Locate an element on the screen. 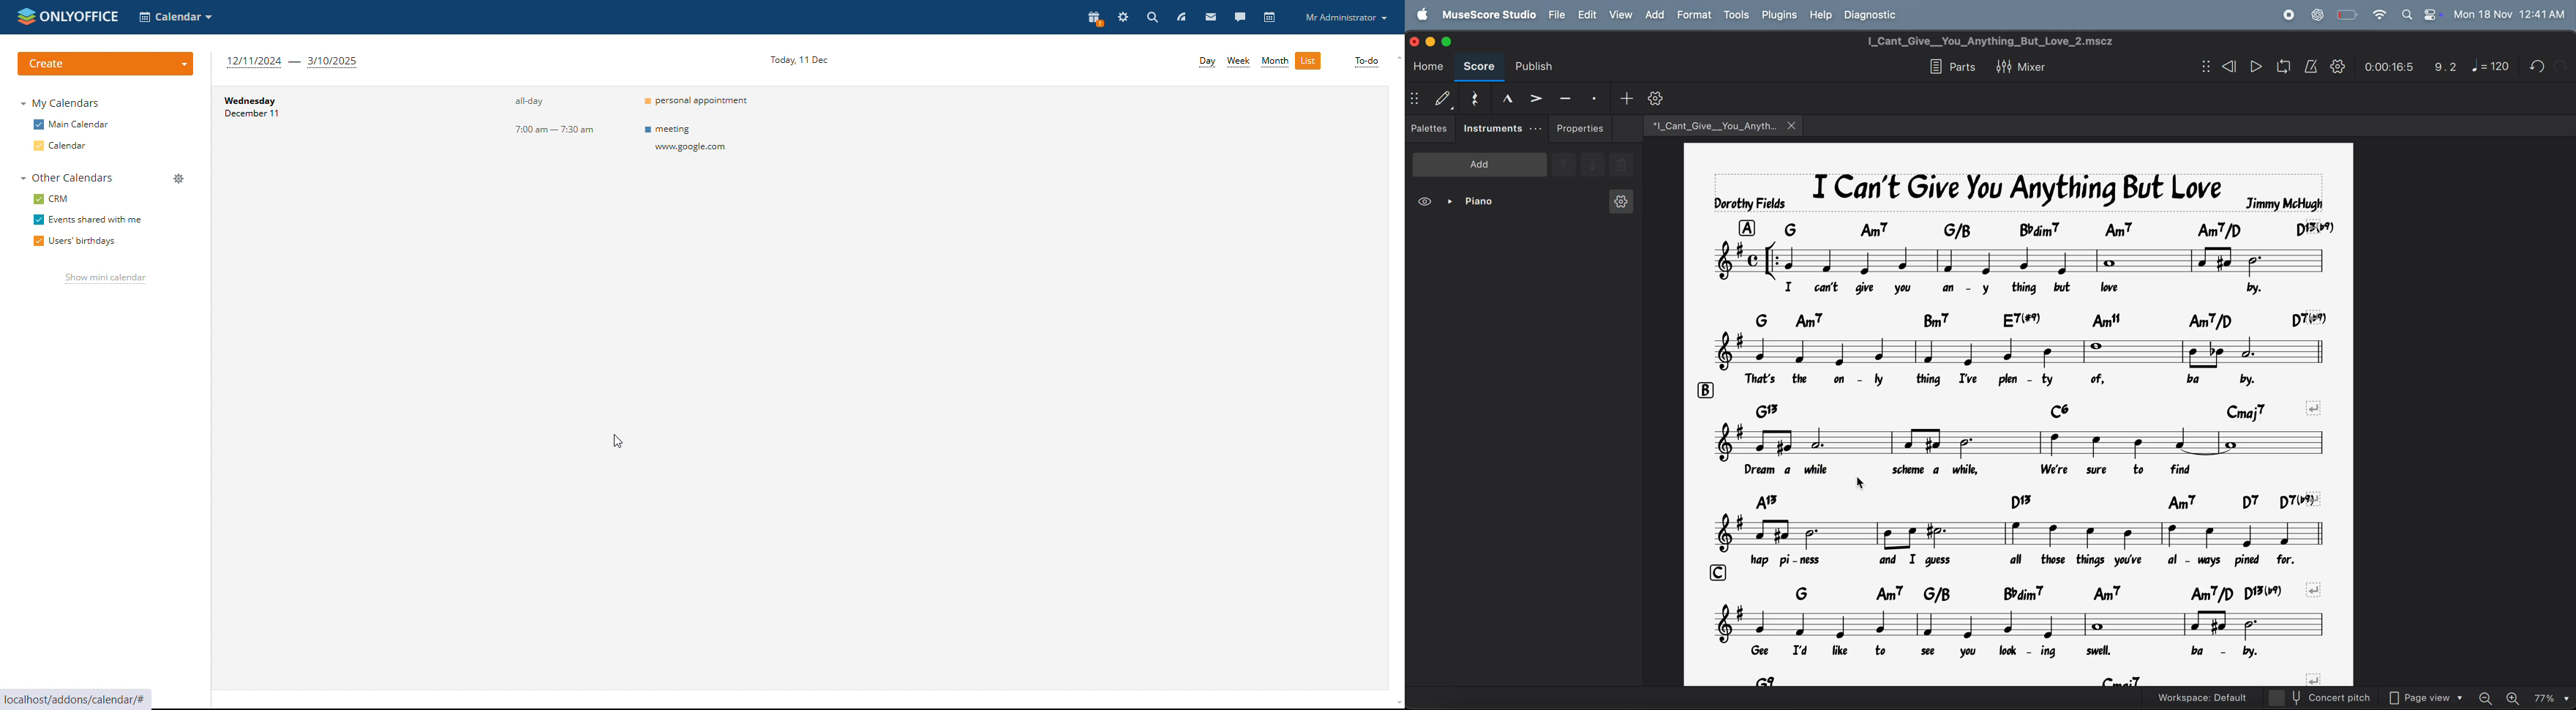  chord symbols is located at coordinates (2036, 319).